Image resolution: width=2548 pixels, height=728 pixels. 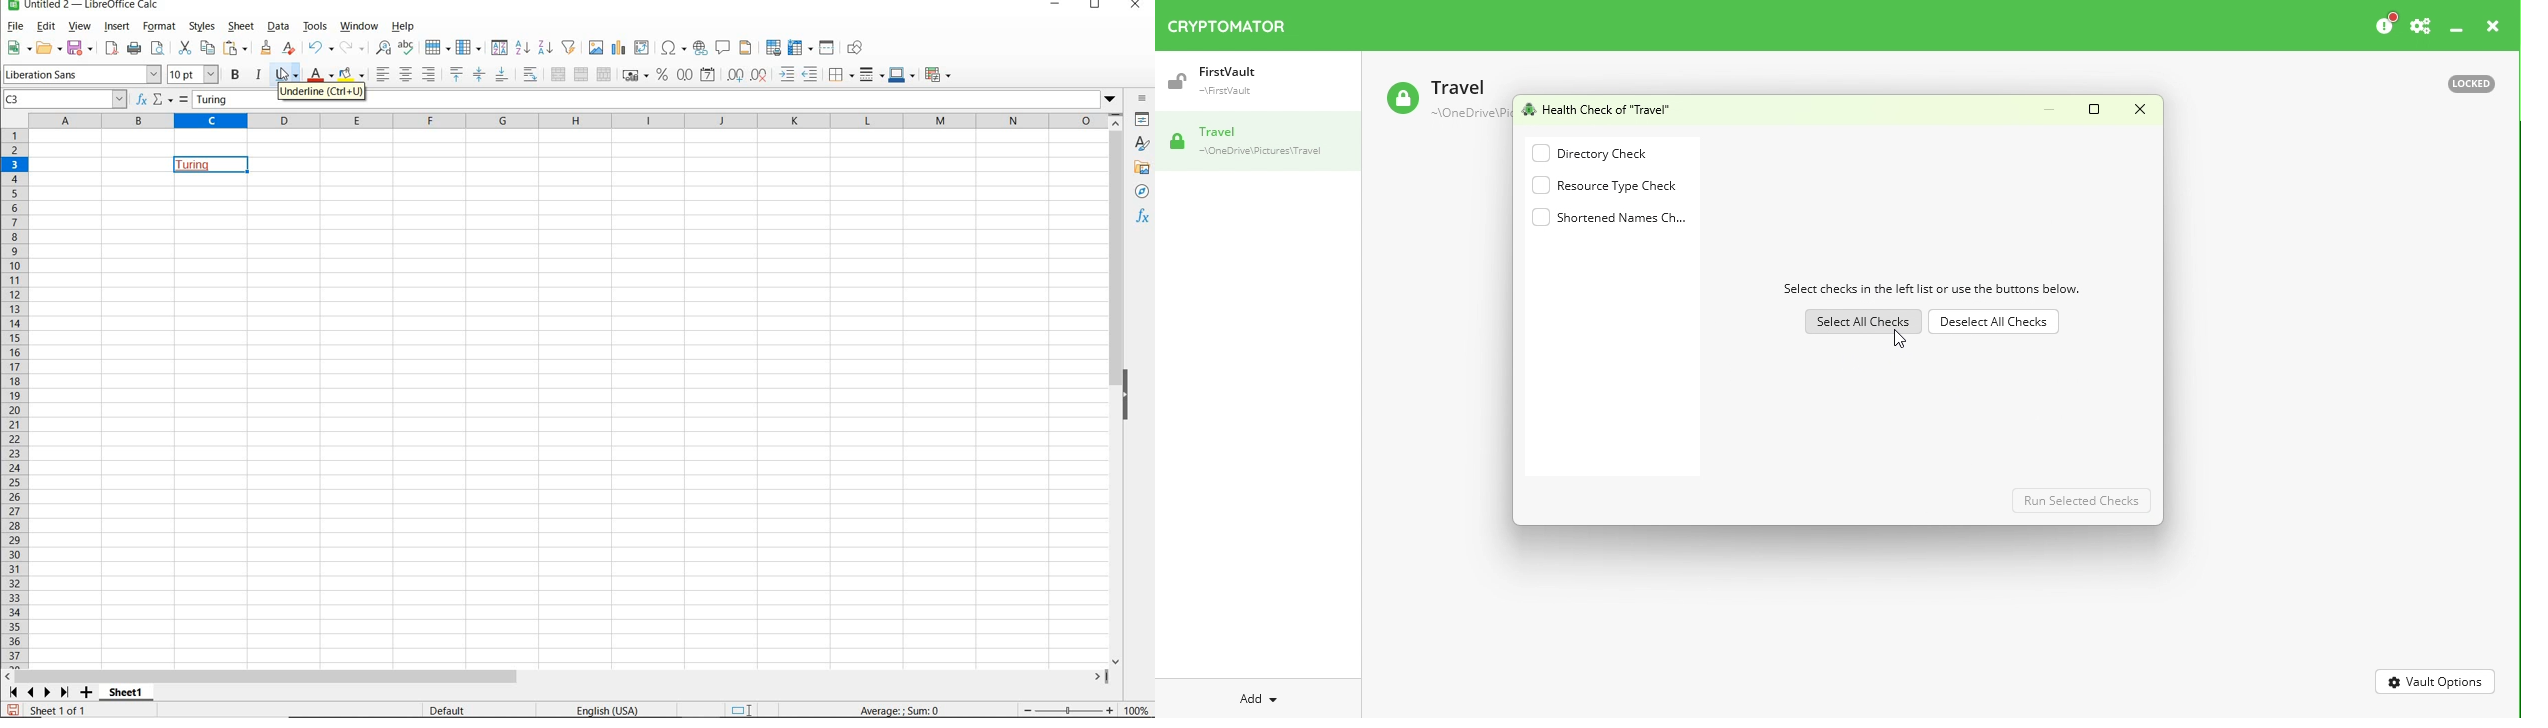 I want to click on PASTE, so click(x=236, y=50).